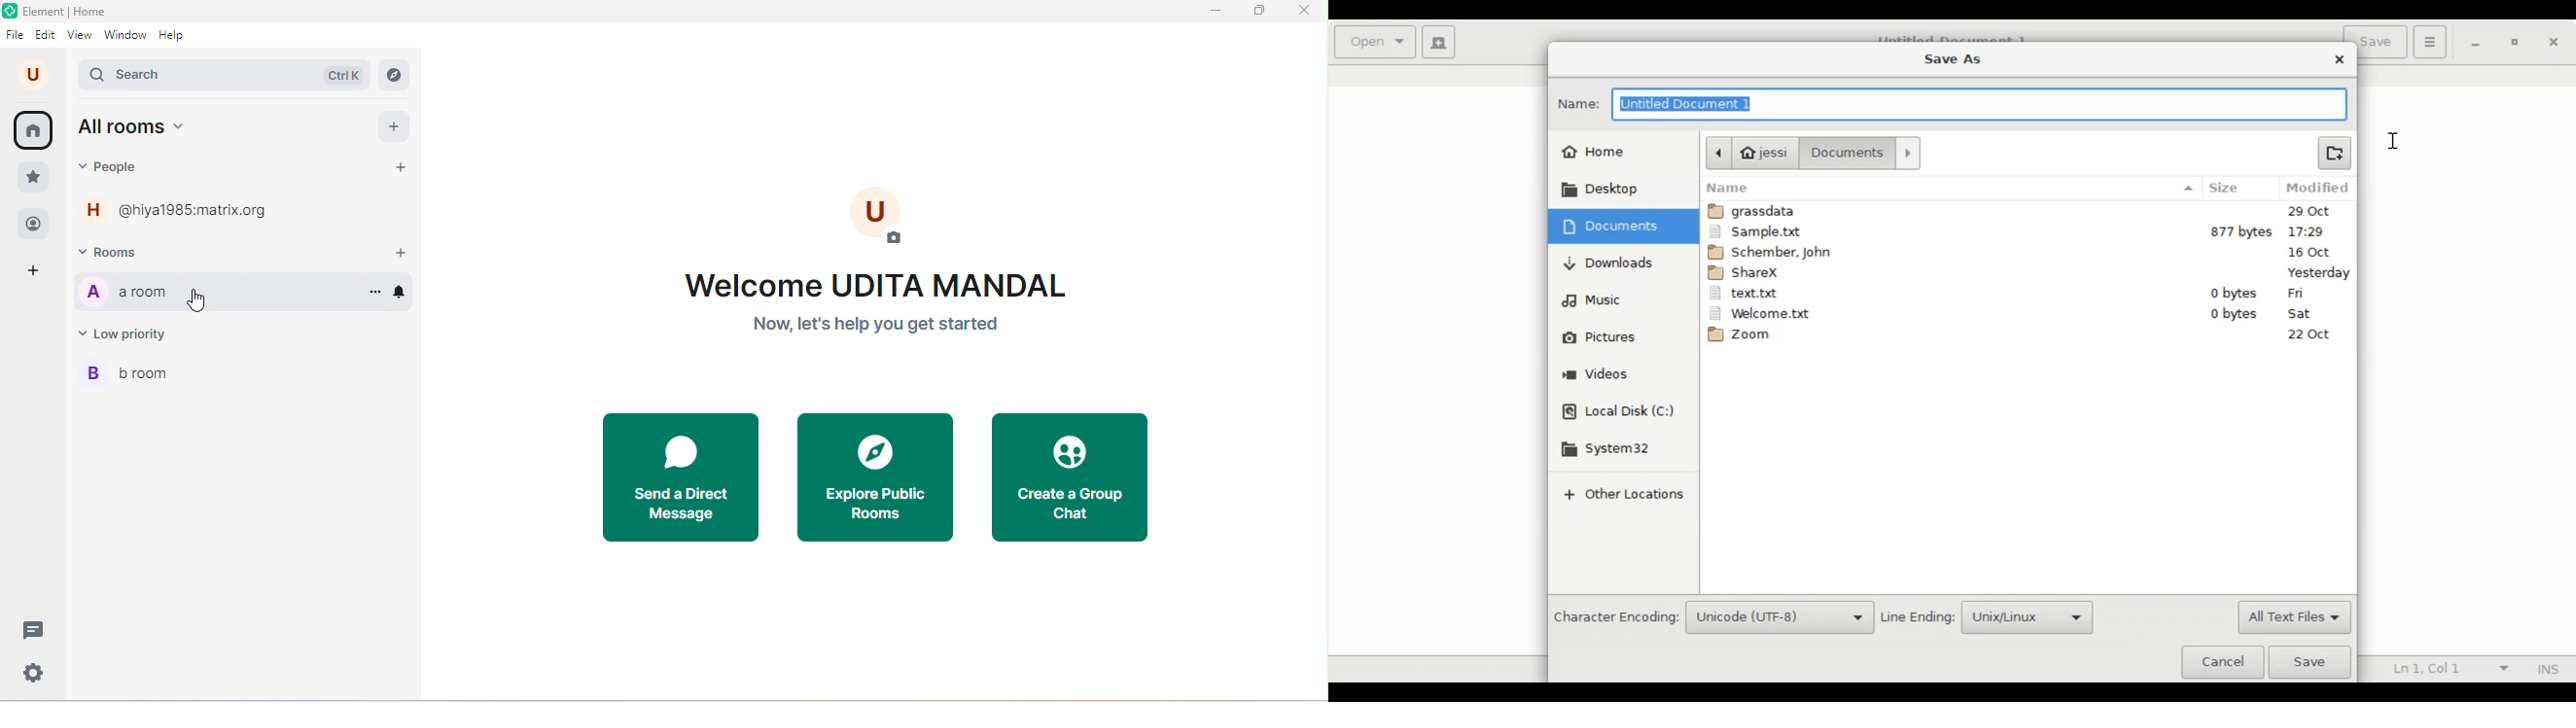 The width and height of the screenshot is (2576, 728). What do you see at coordinates (1212, 11) in the screenshot?
I see `minimize` at bounding box center [1212, 11].